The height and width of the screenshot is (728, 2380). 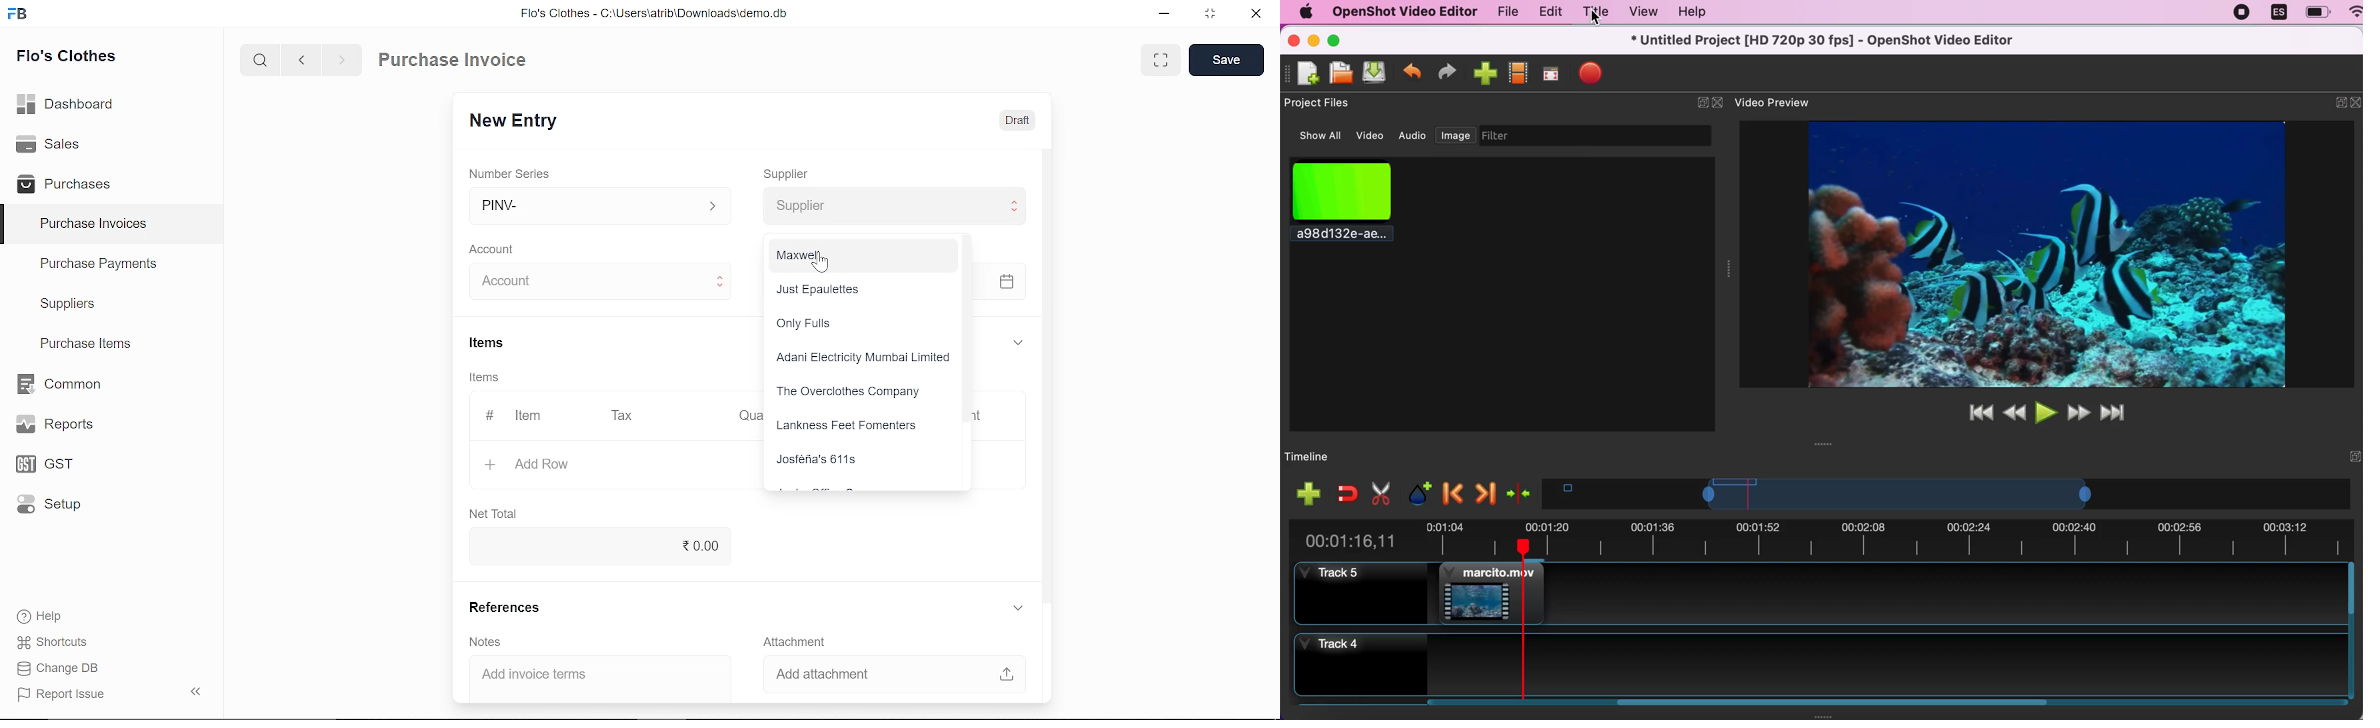 I want to click on Purchase Invoice, so click(x=456, y=62).